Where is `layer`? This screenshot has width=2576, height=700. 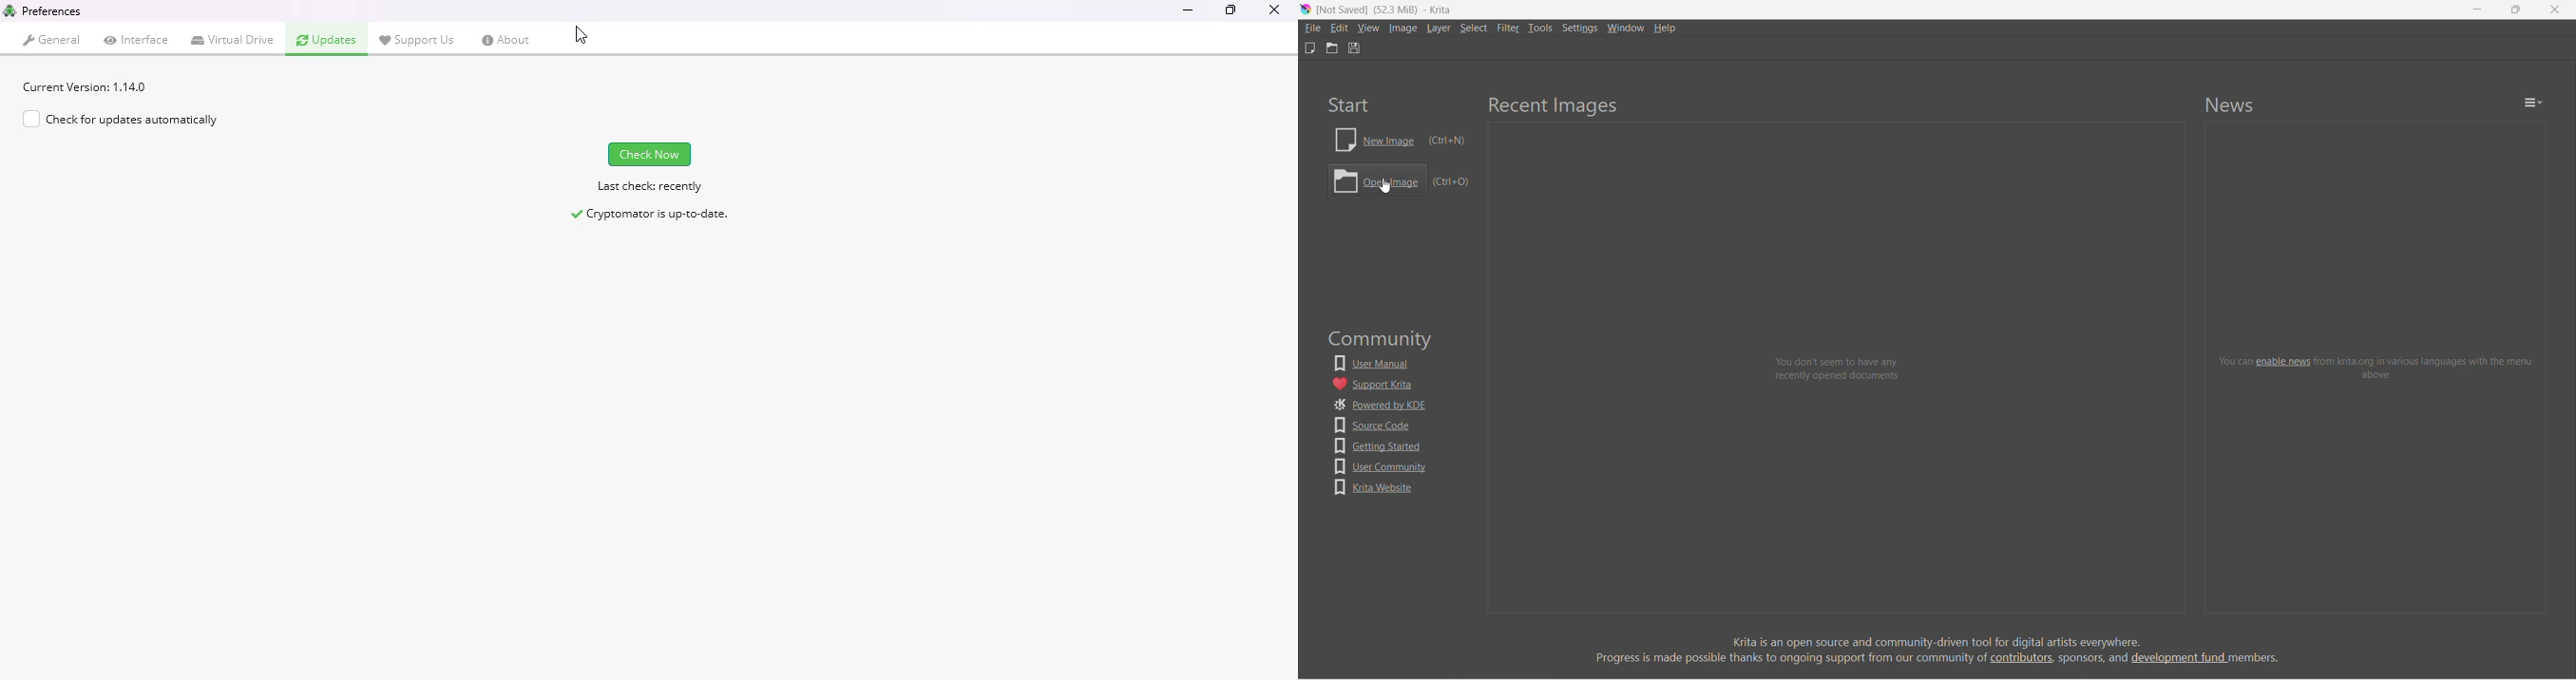
layer is located at coordinates (1440, 28).